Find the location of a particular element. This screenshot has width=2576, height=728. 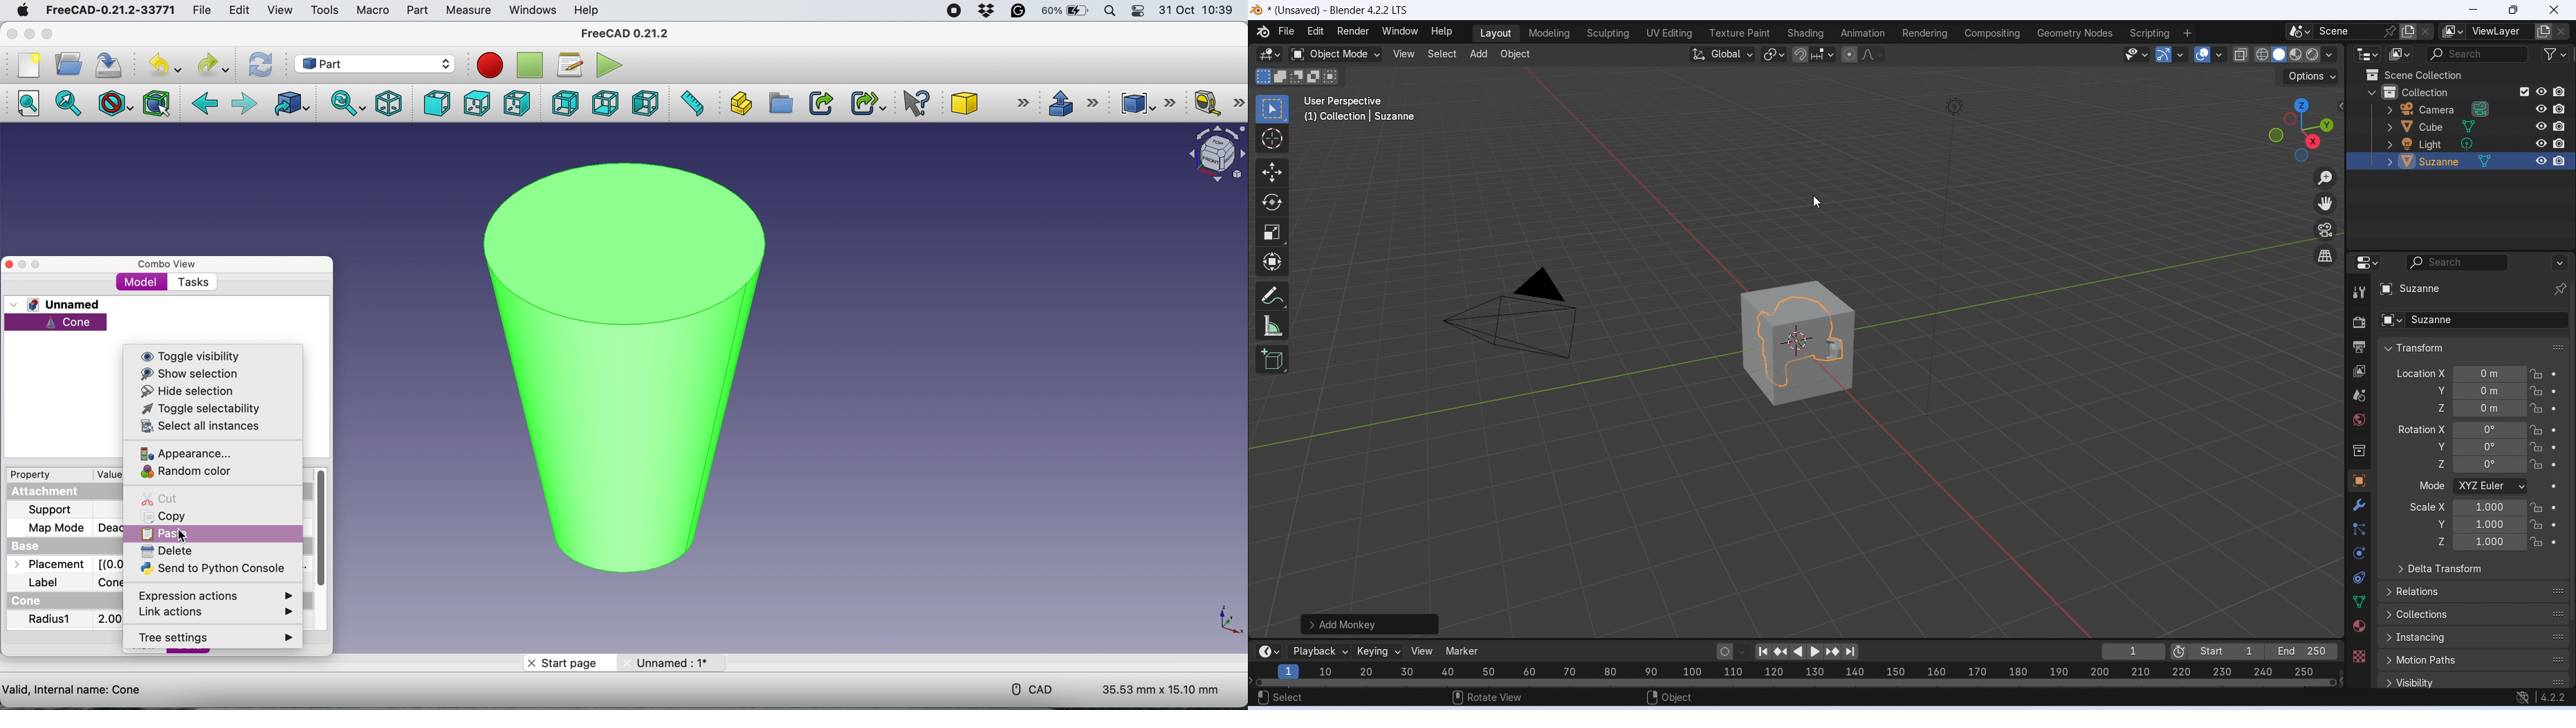

delta transform is located at coordinates (2473, 569).